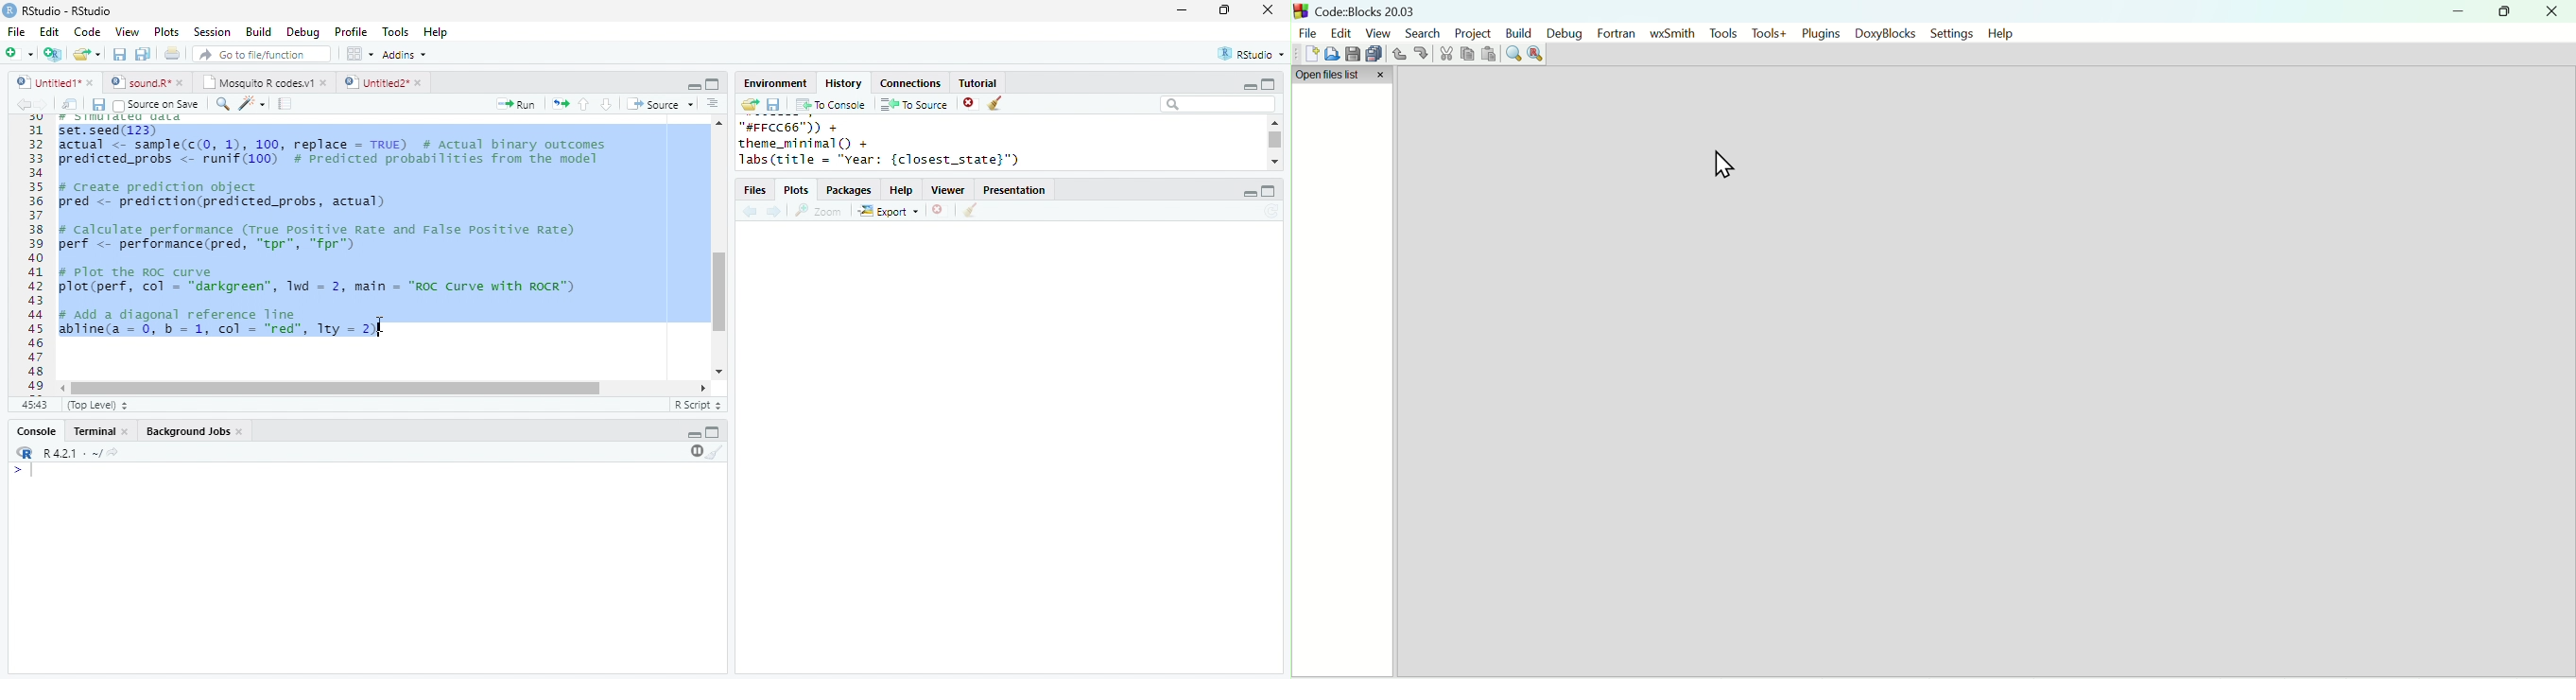 This screenshot has width=2576, height=700. What do you see at coordinates (258, 32) in the screenshot?
I see `Build` at bounding box center [258, 32].